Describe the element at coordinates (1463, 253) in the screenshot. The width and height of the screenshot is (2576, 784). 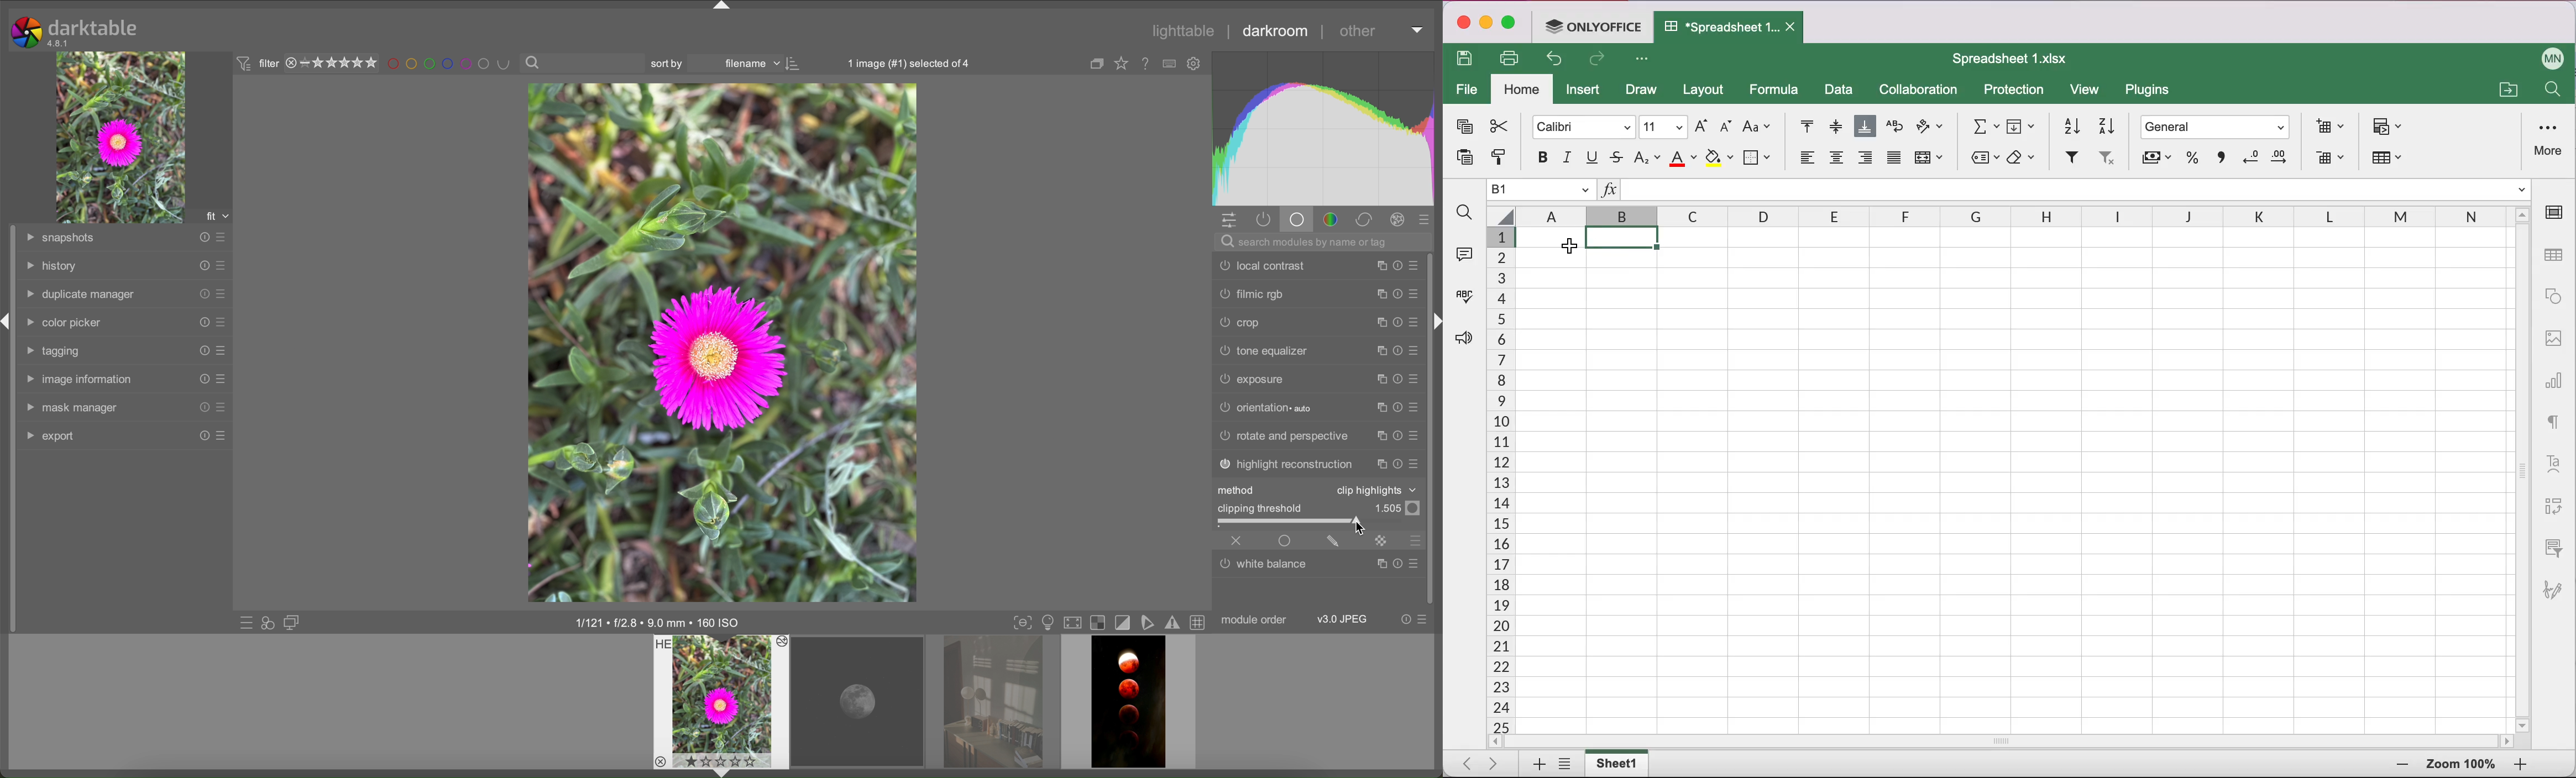
I see `comments` at that location.